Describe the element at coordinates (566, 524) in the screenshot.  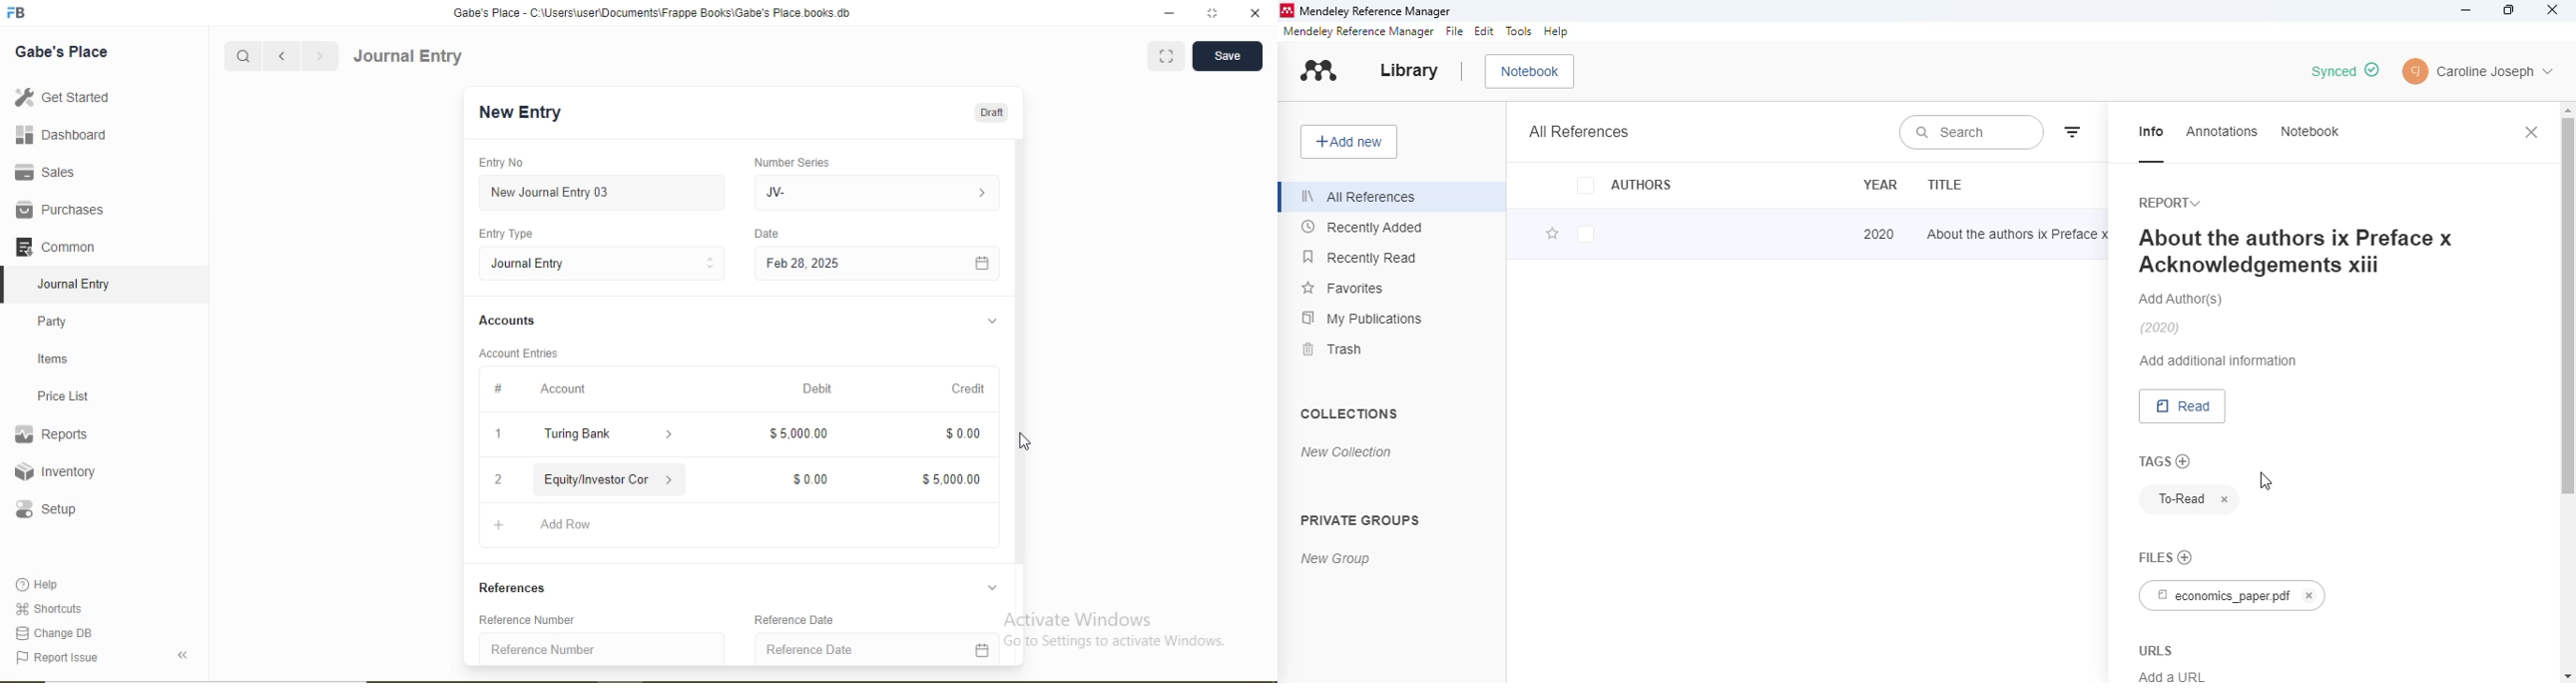
I see `Add Row` at that location.